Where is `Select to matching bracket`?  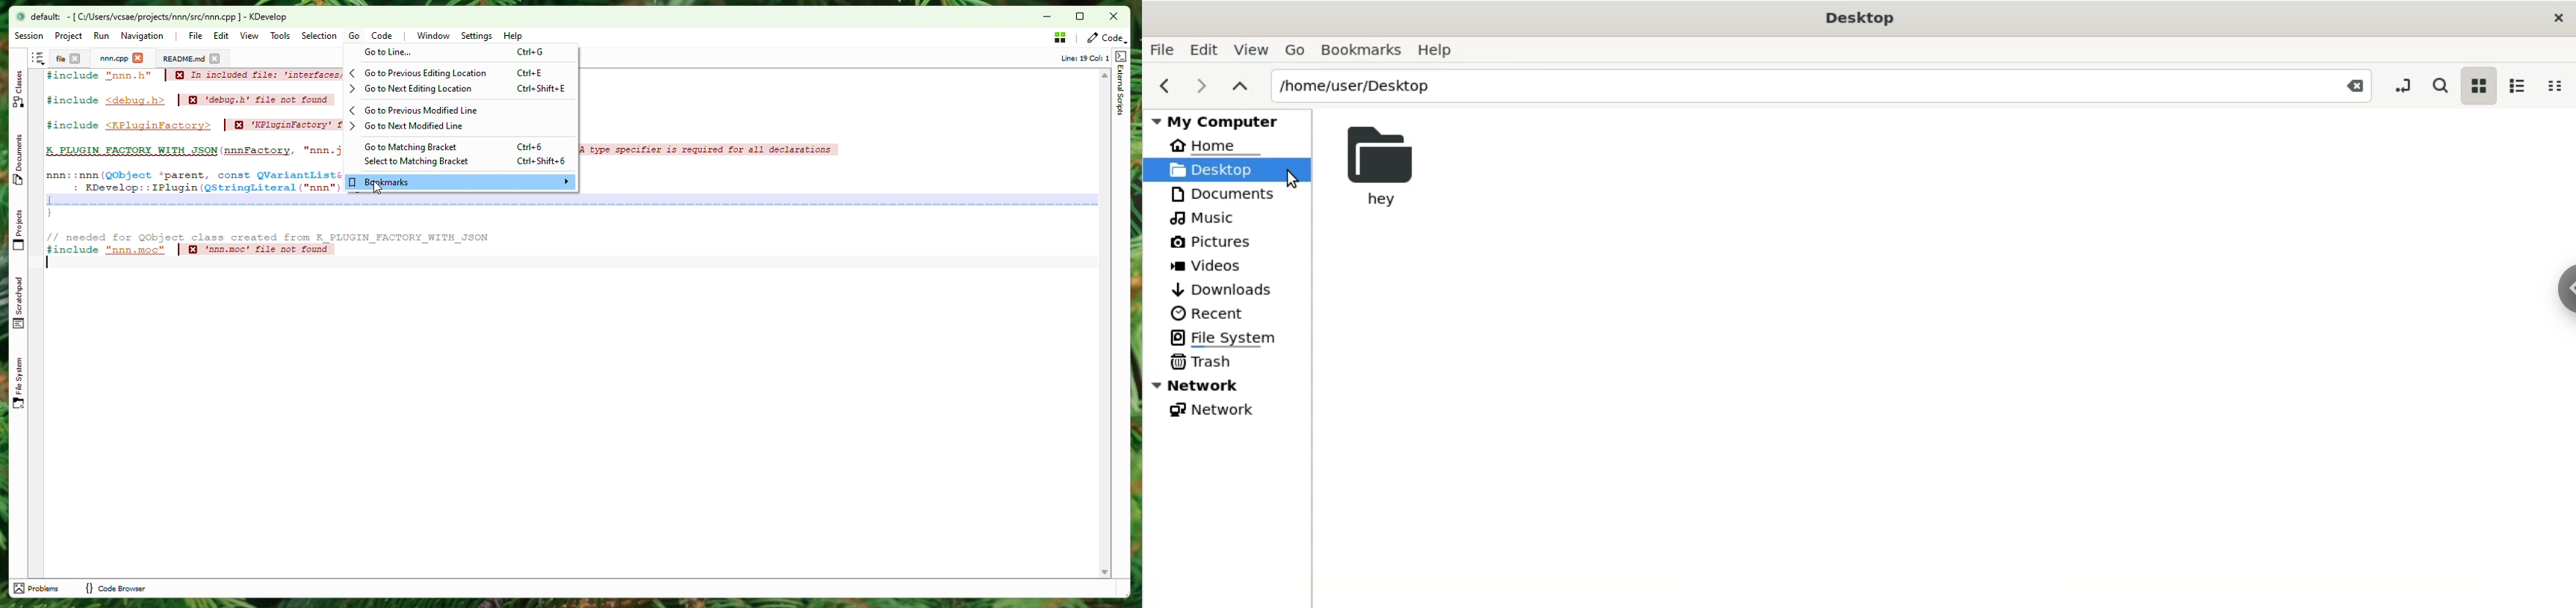
Select to matching bracket is located at coordinates (462, 162).